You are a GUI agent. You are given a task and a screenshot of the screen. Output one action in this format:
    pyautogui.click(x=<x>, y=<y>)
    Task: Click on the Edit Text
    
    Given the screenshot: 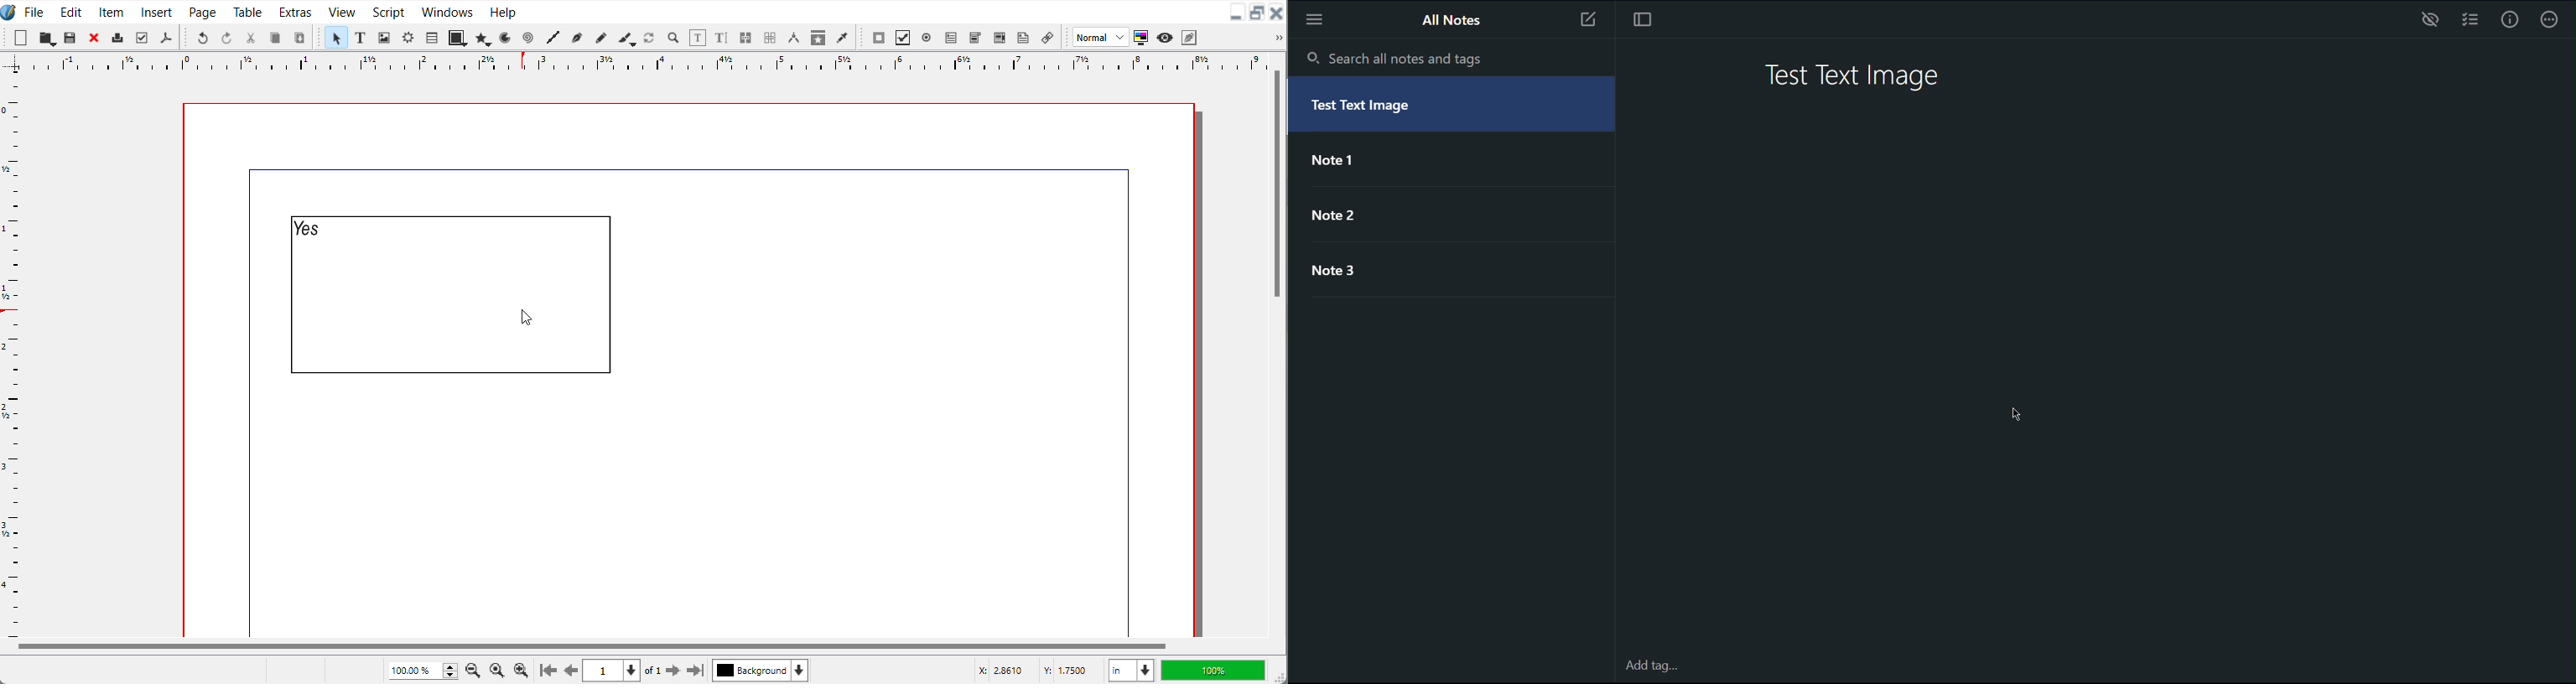 What is the action you would take?
    pyautogui.click(x=723, y=39)
    